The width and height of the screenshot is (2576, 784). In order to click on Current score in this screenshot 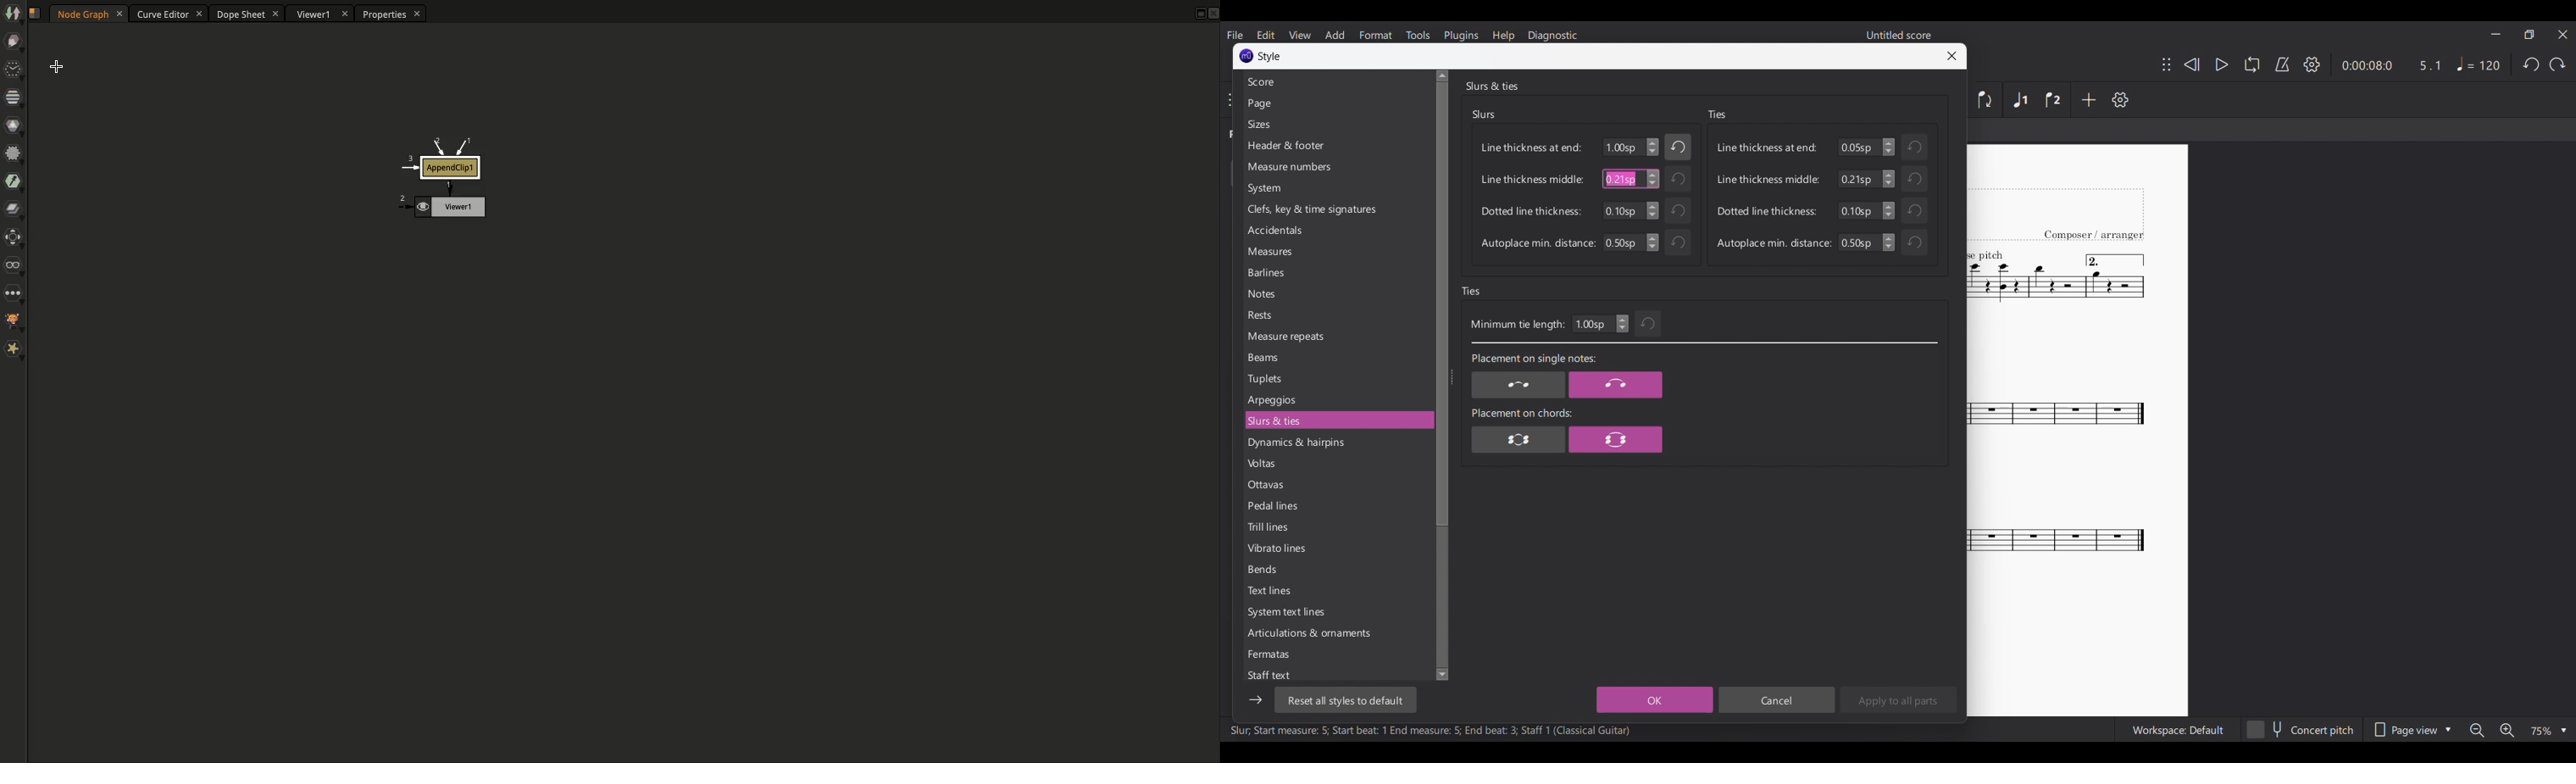, I will do `click(2058, 431)`.